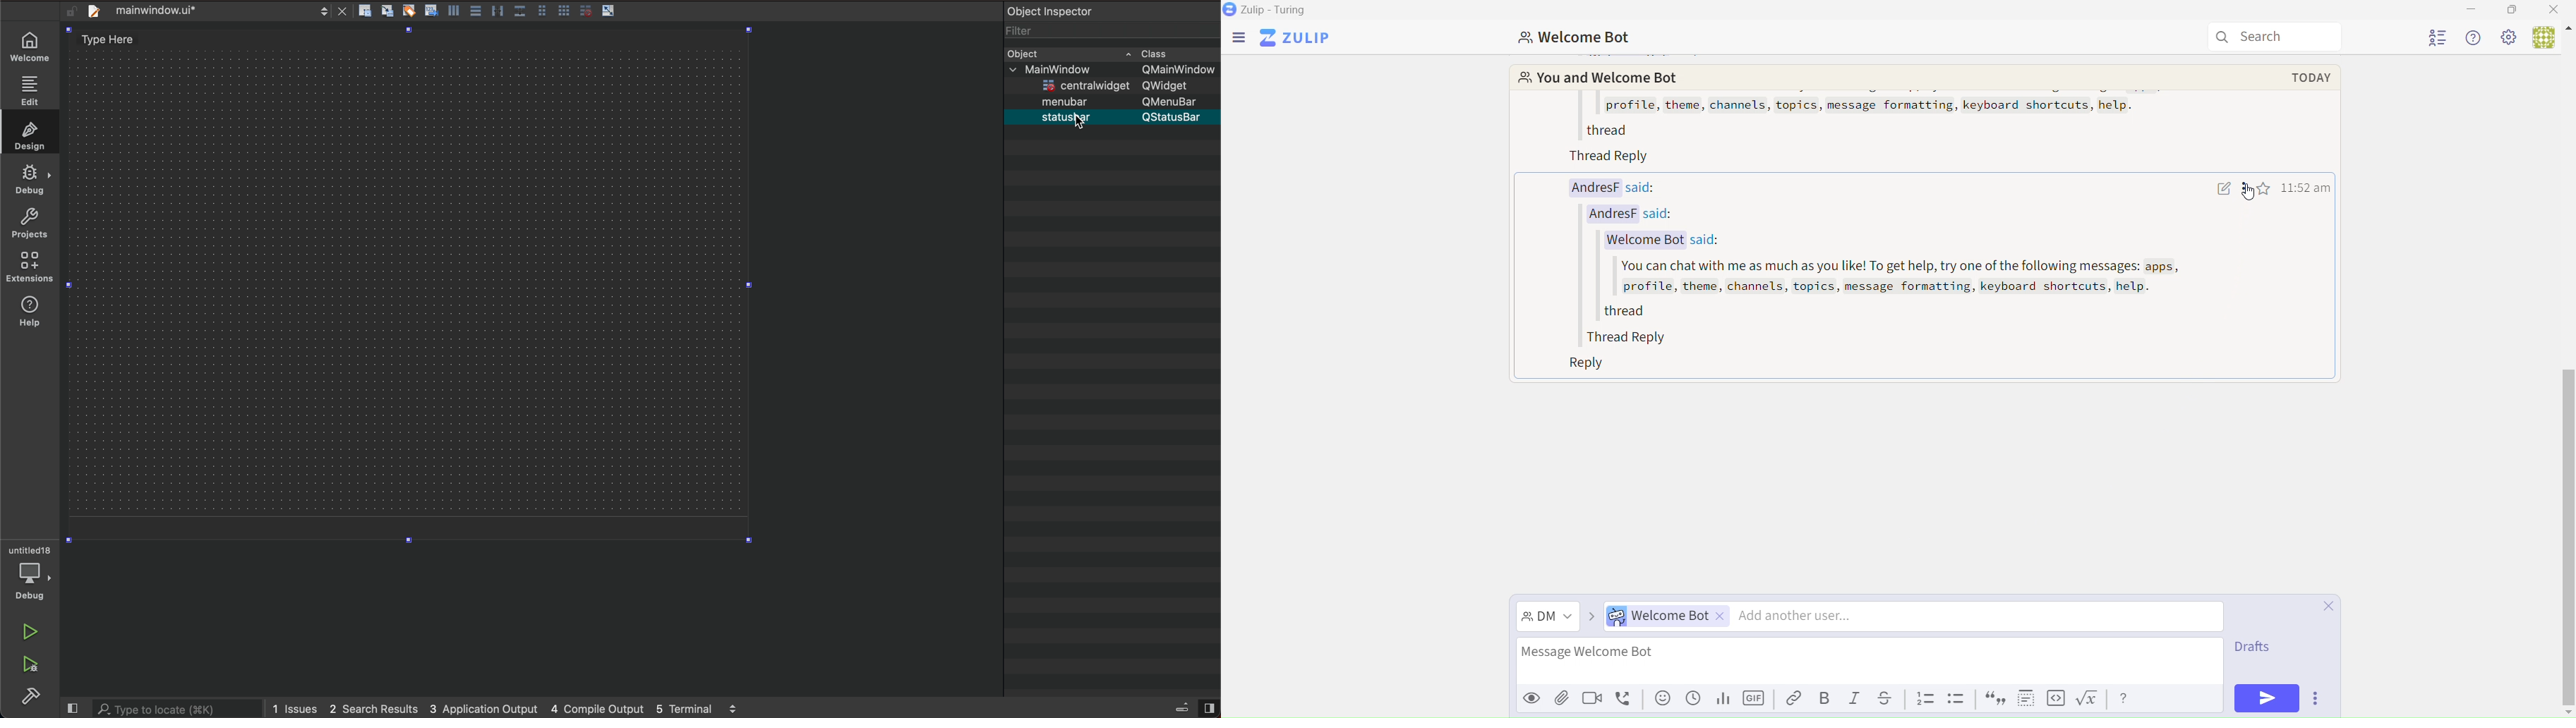 The width and height of the screenshot is (2576, 728). What do you see at coordinates (474, 11) in the screenshot?
I see `tools layout` at bounding box center [474, 11].